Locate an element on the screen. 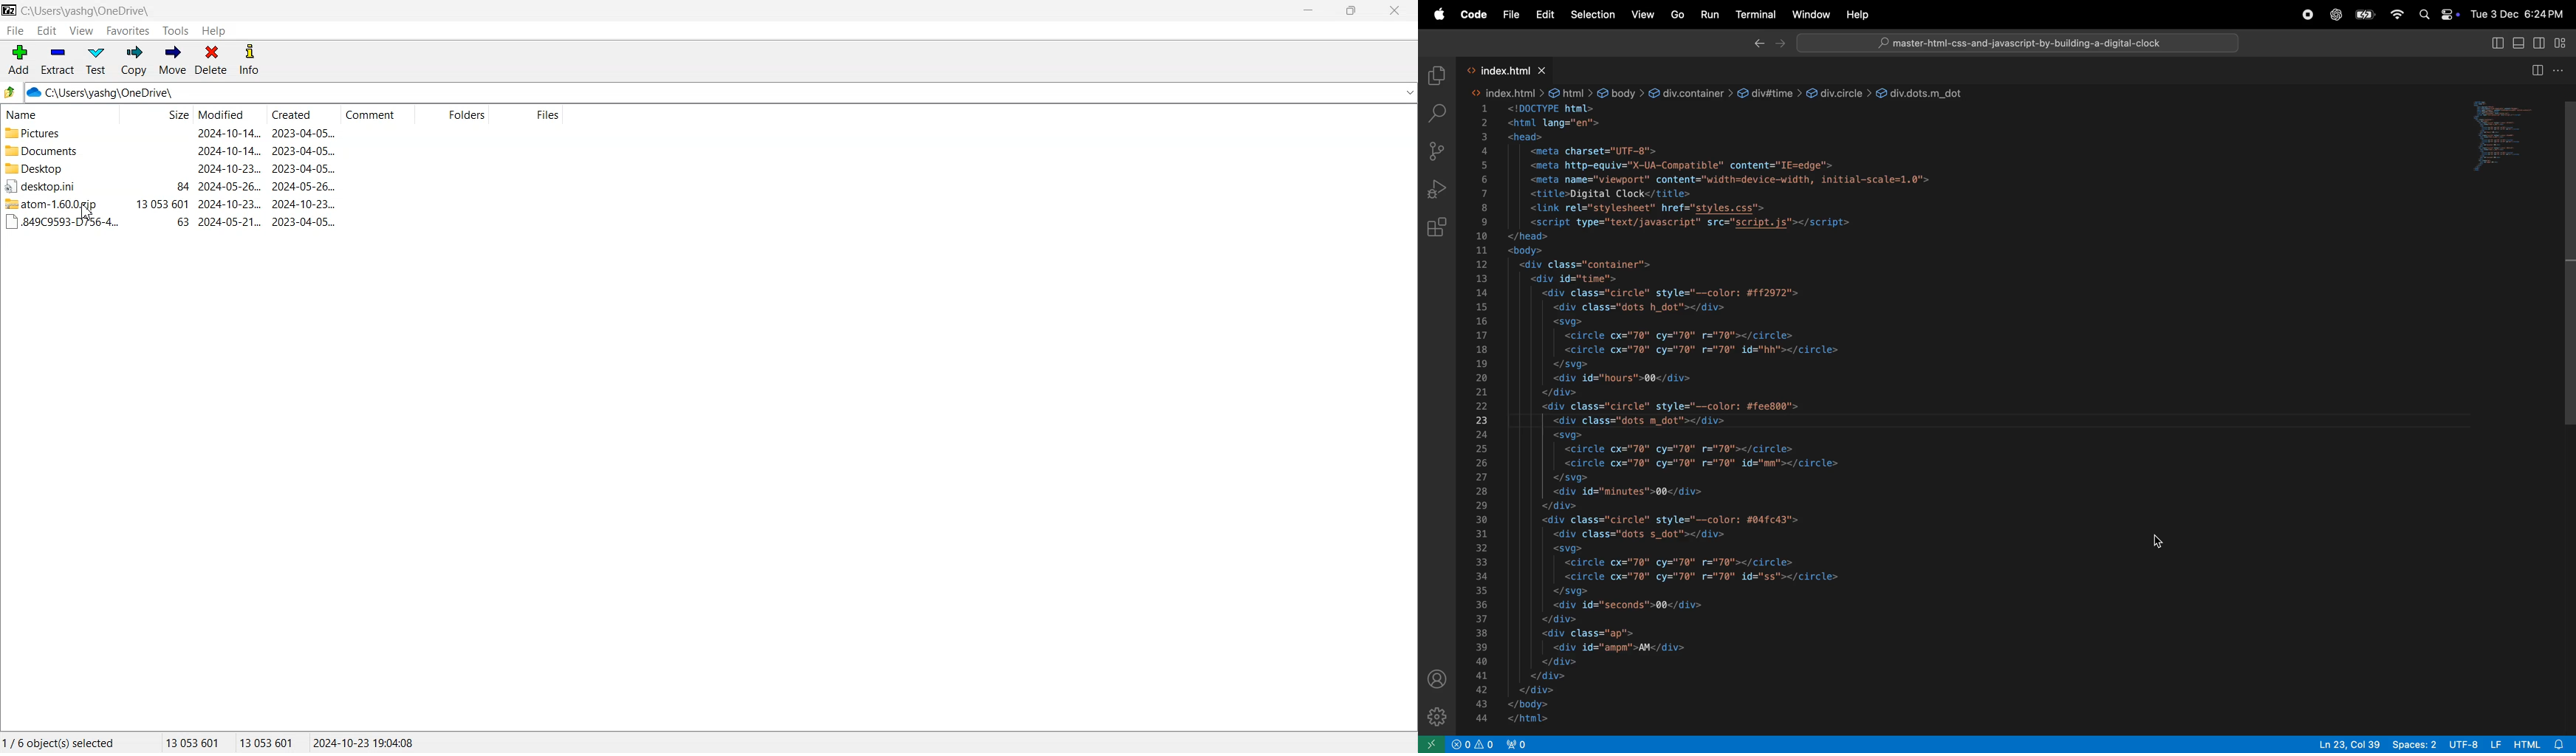  div.dots.m_dot is located at coordinates (1923, 91).